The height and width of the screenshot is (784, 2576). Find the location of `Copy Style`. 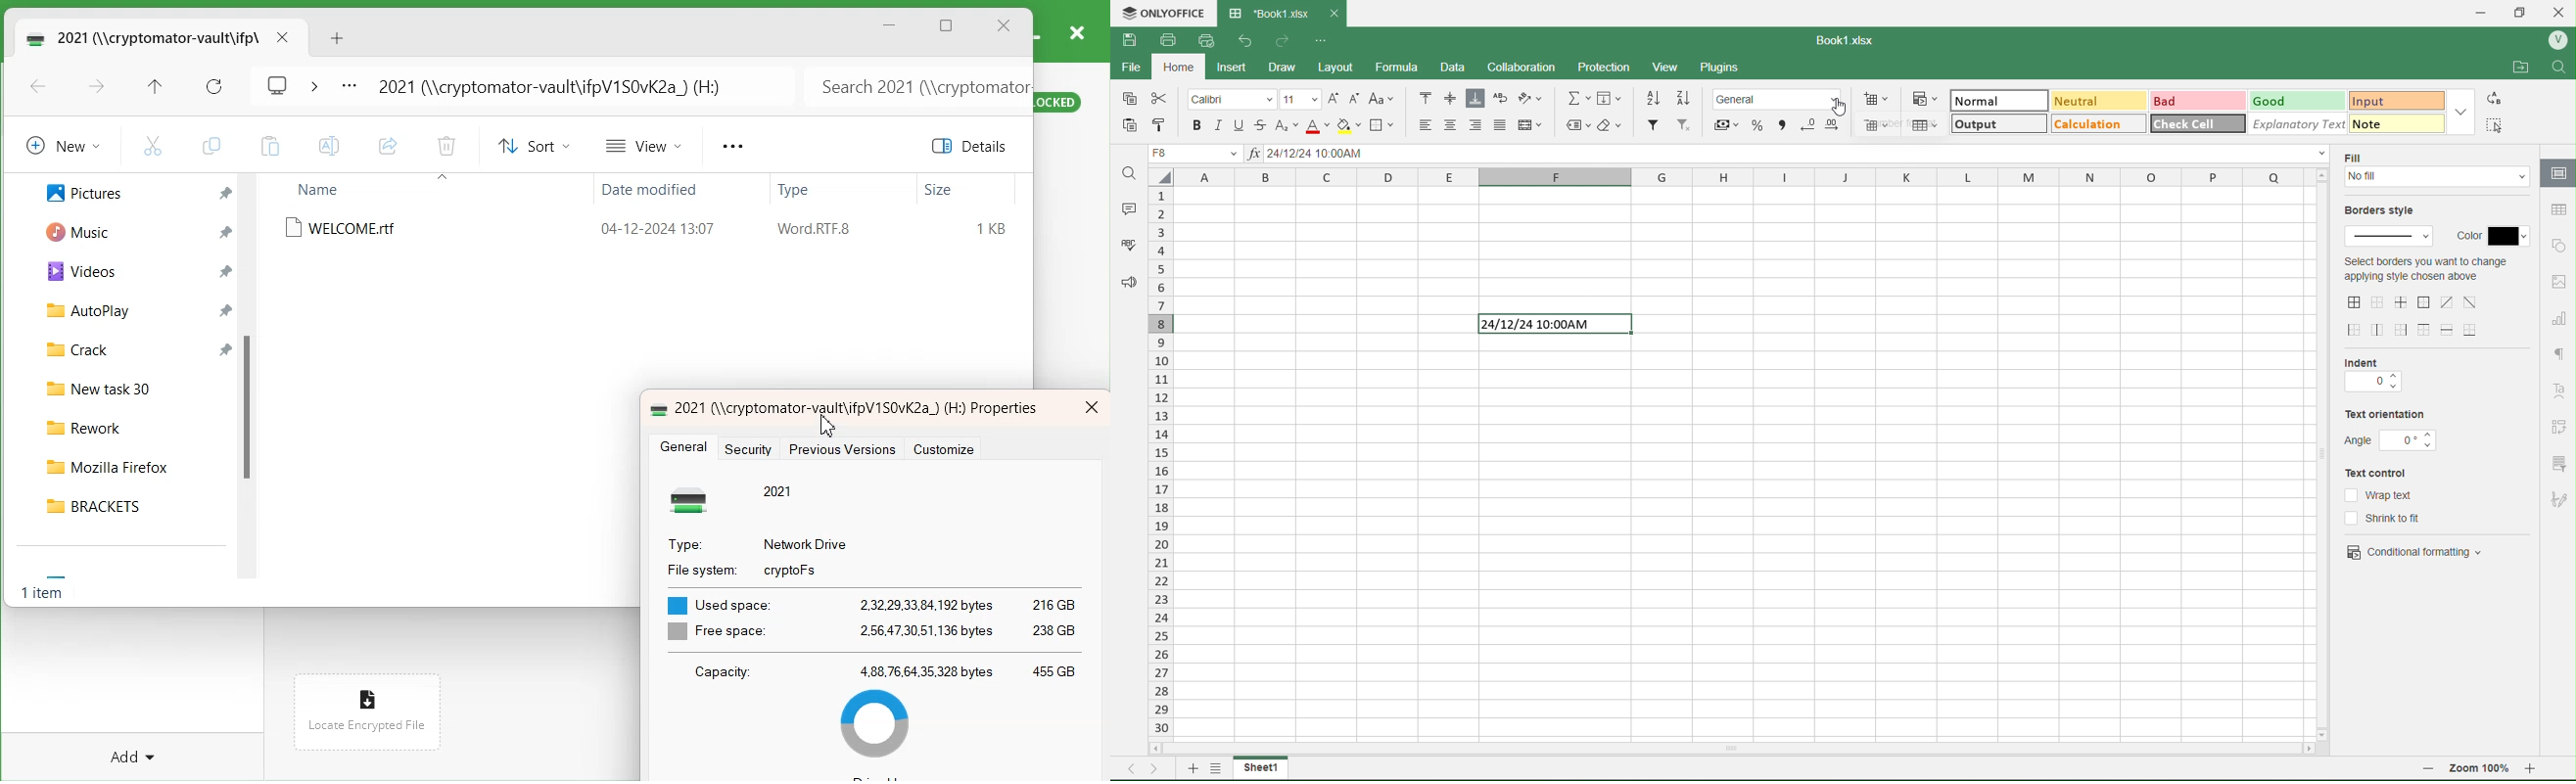

Copy Style is located at coordinates (1157, 125).